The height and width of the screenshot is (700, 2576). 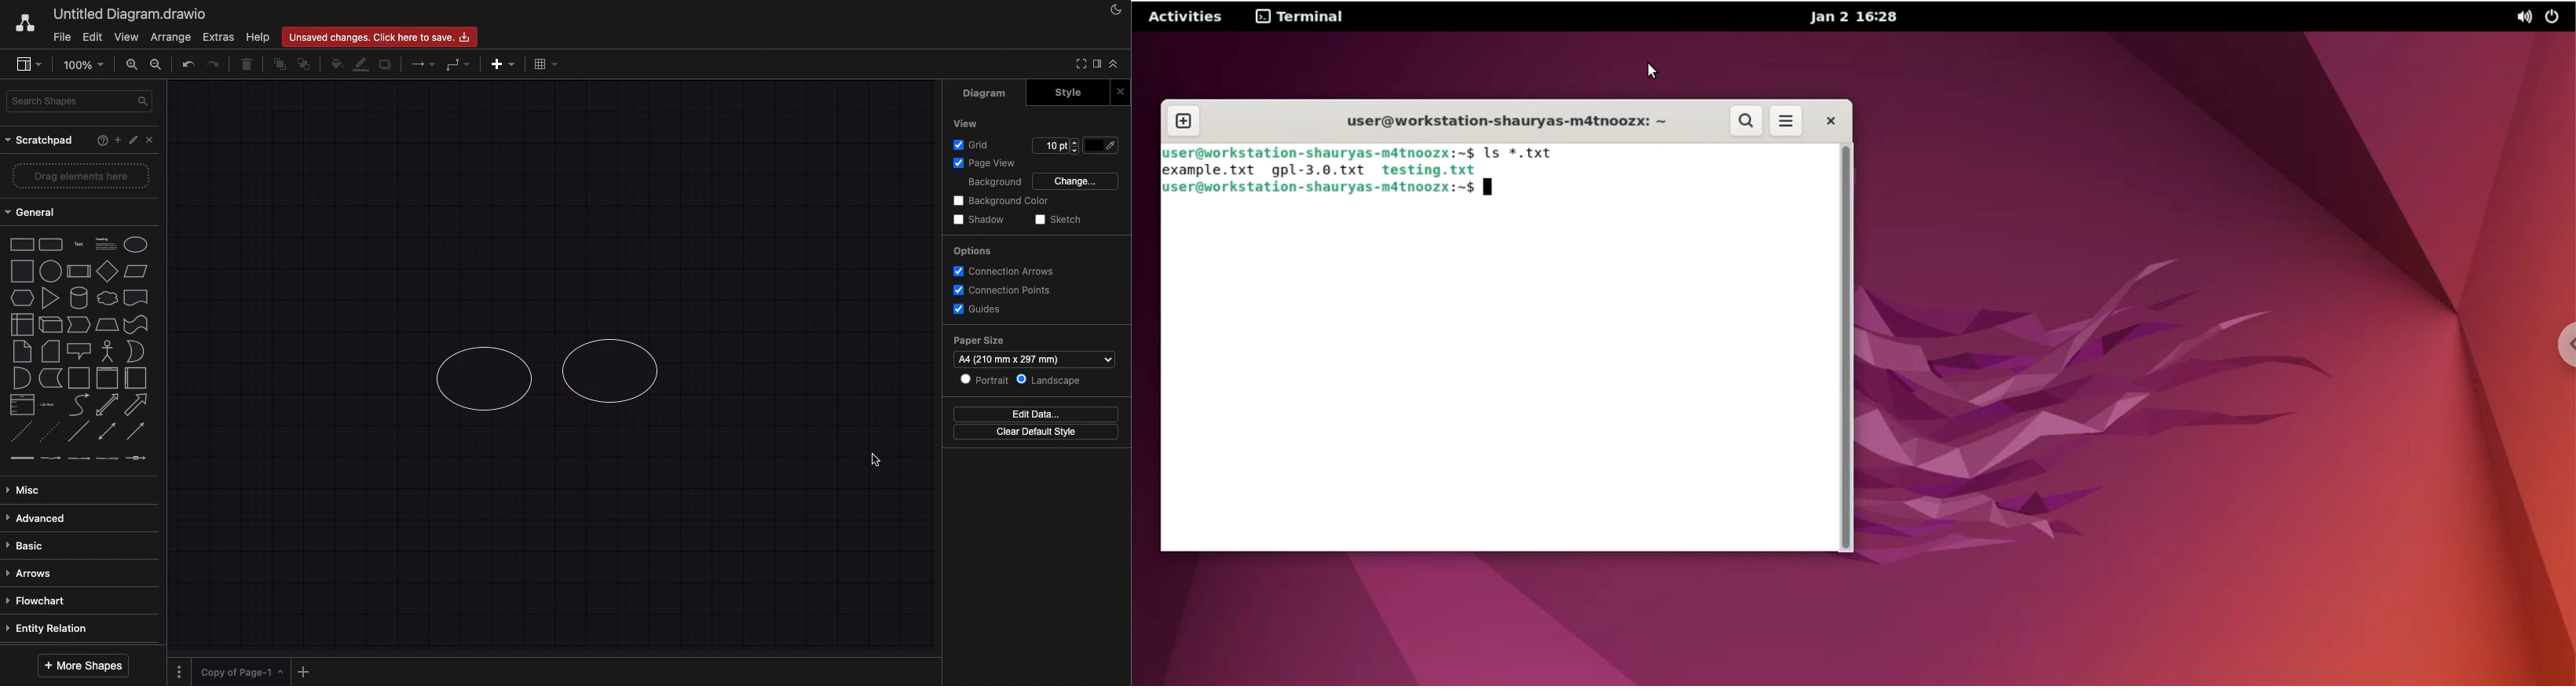 I want to click on edit, so click(x=133, y=140).